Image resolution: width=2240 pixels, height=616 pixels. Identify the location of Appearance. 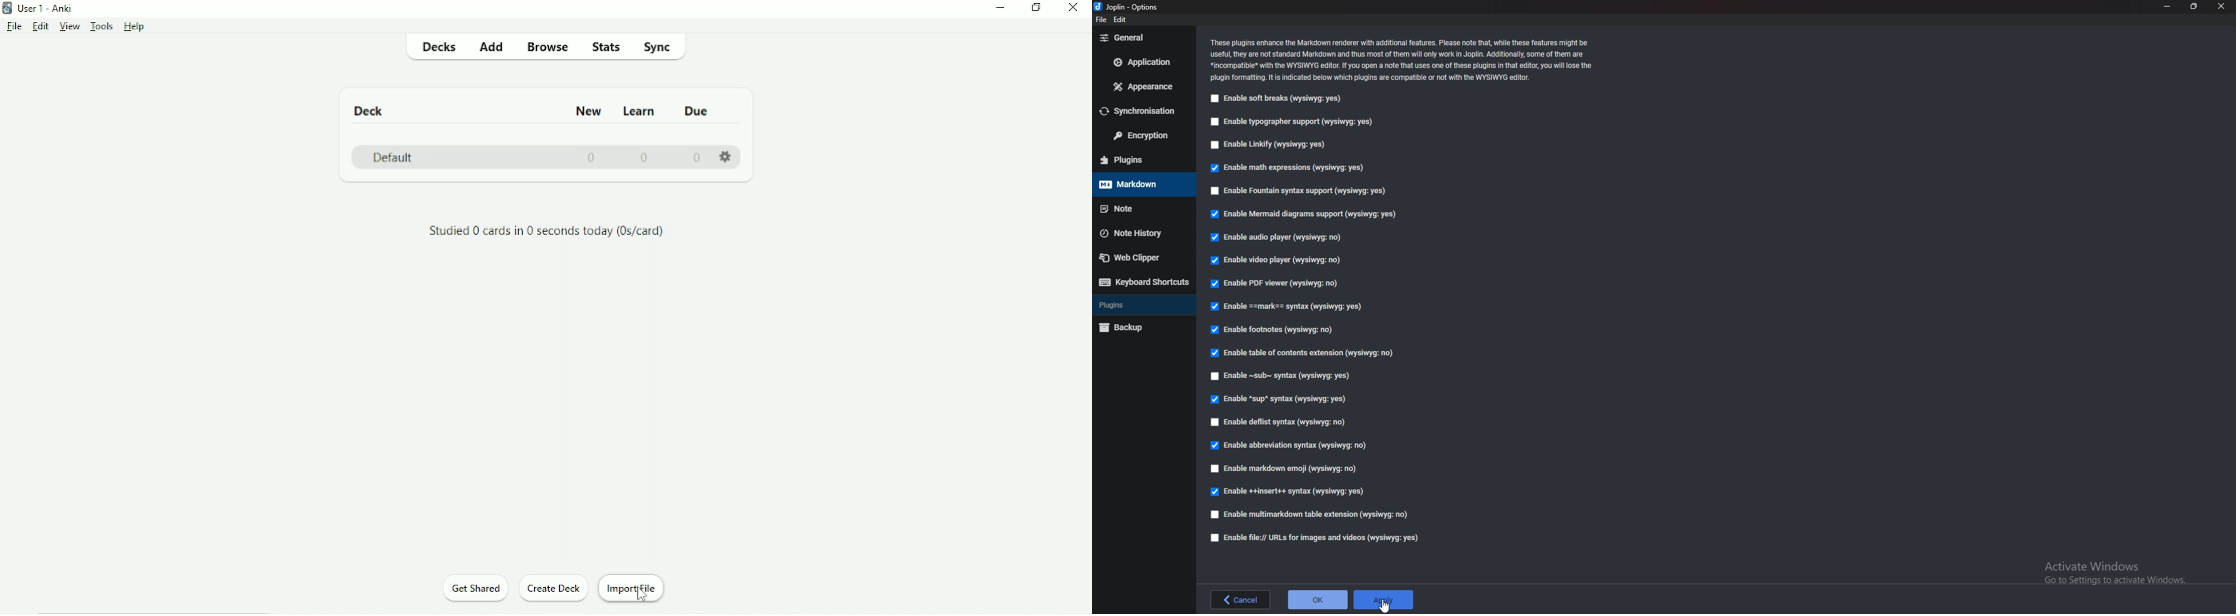
(1144, 86).